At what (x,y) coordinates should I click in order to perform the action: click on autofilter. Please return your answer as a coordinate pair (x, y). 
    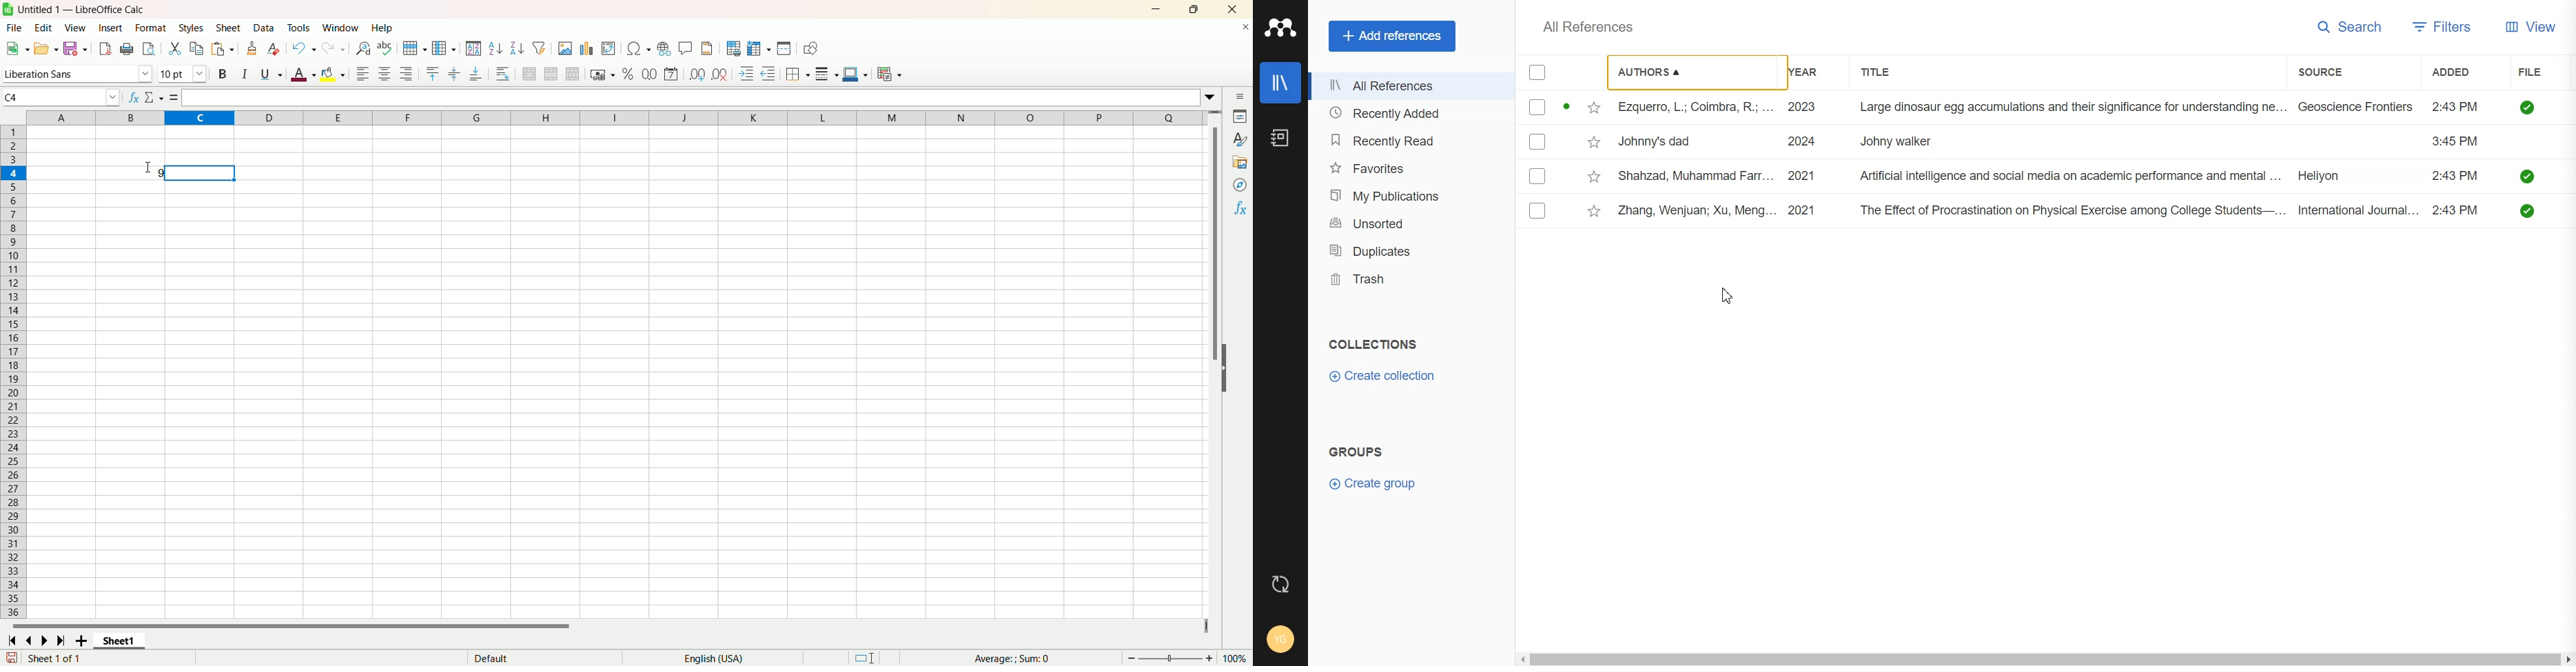
    Looking at the image, I should click on (542, 48).